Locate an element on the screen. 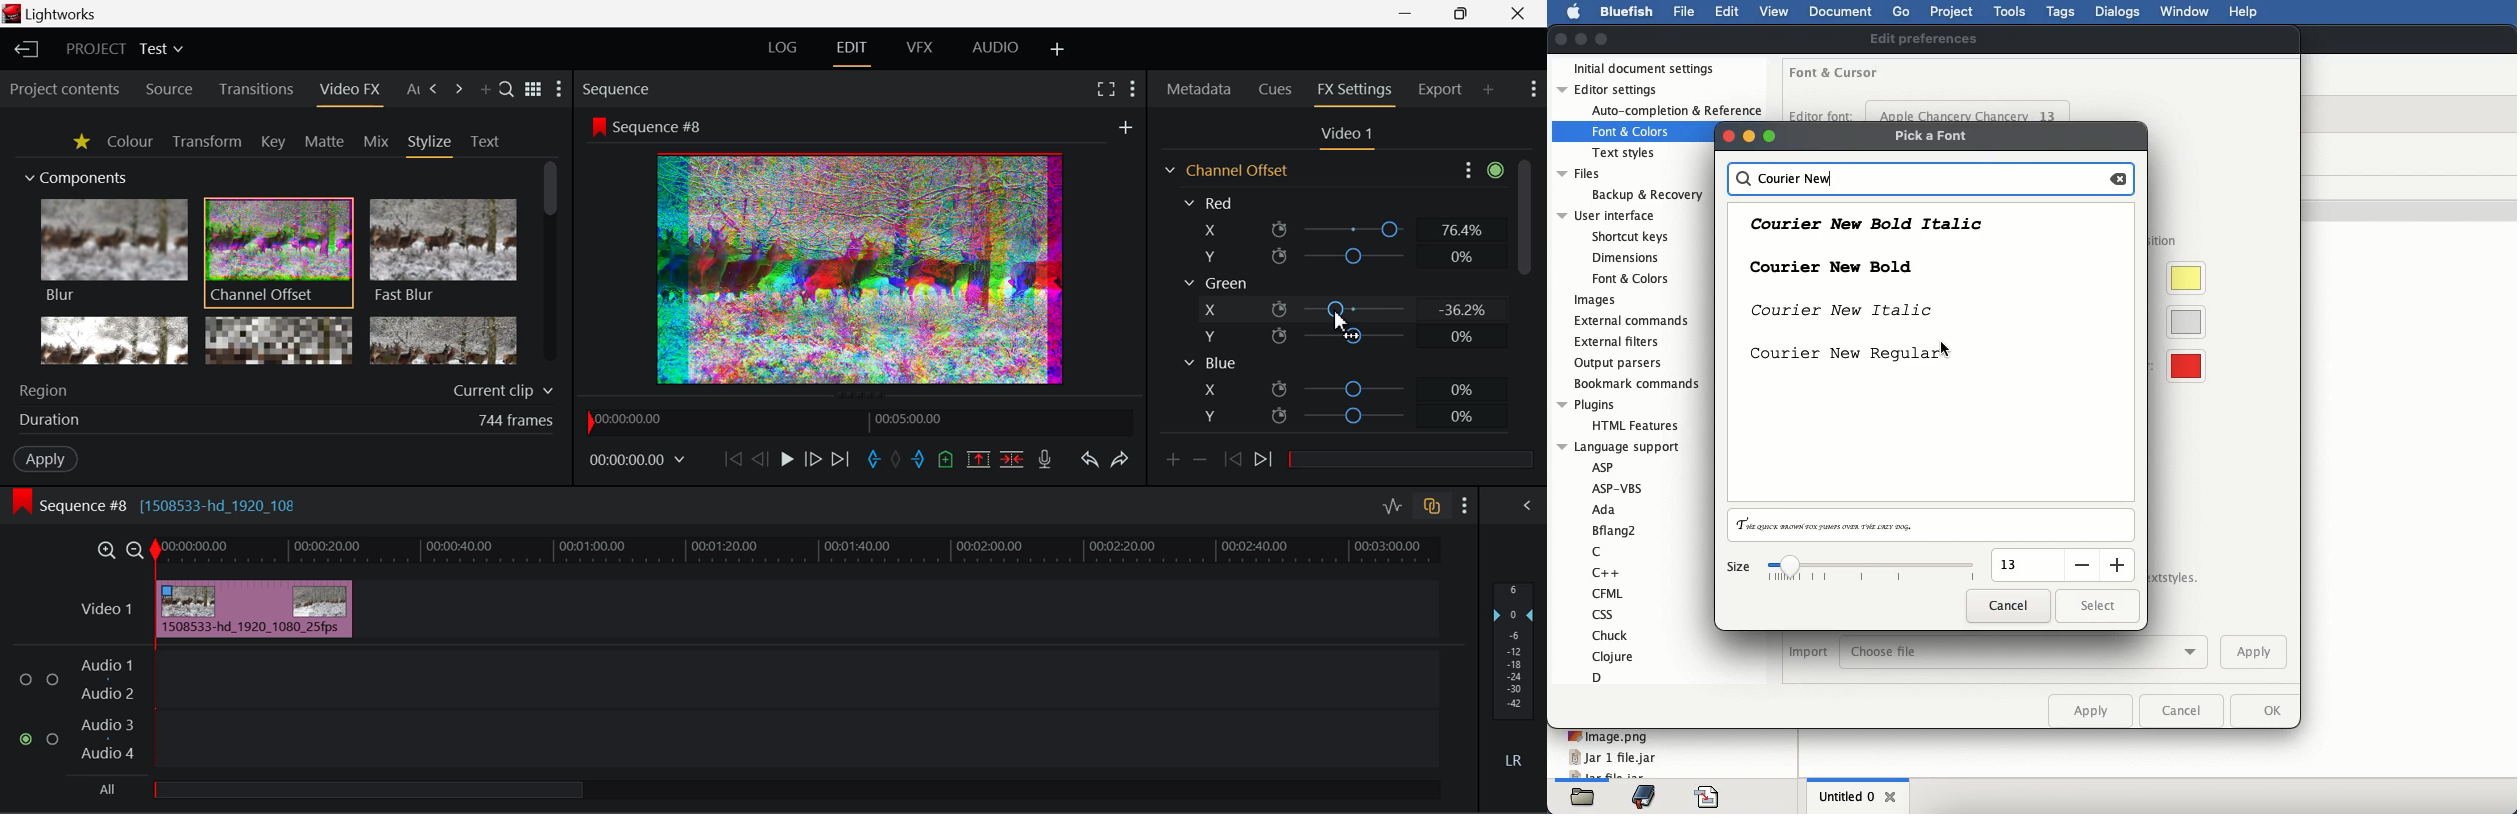  Decibel Level is located at coordinates (1515, 673).